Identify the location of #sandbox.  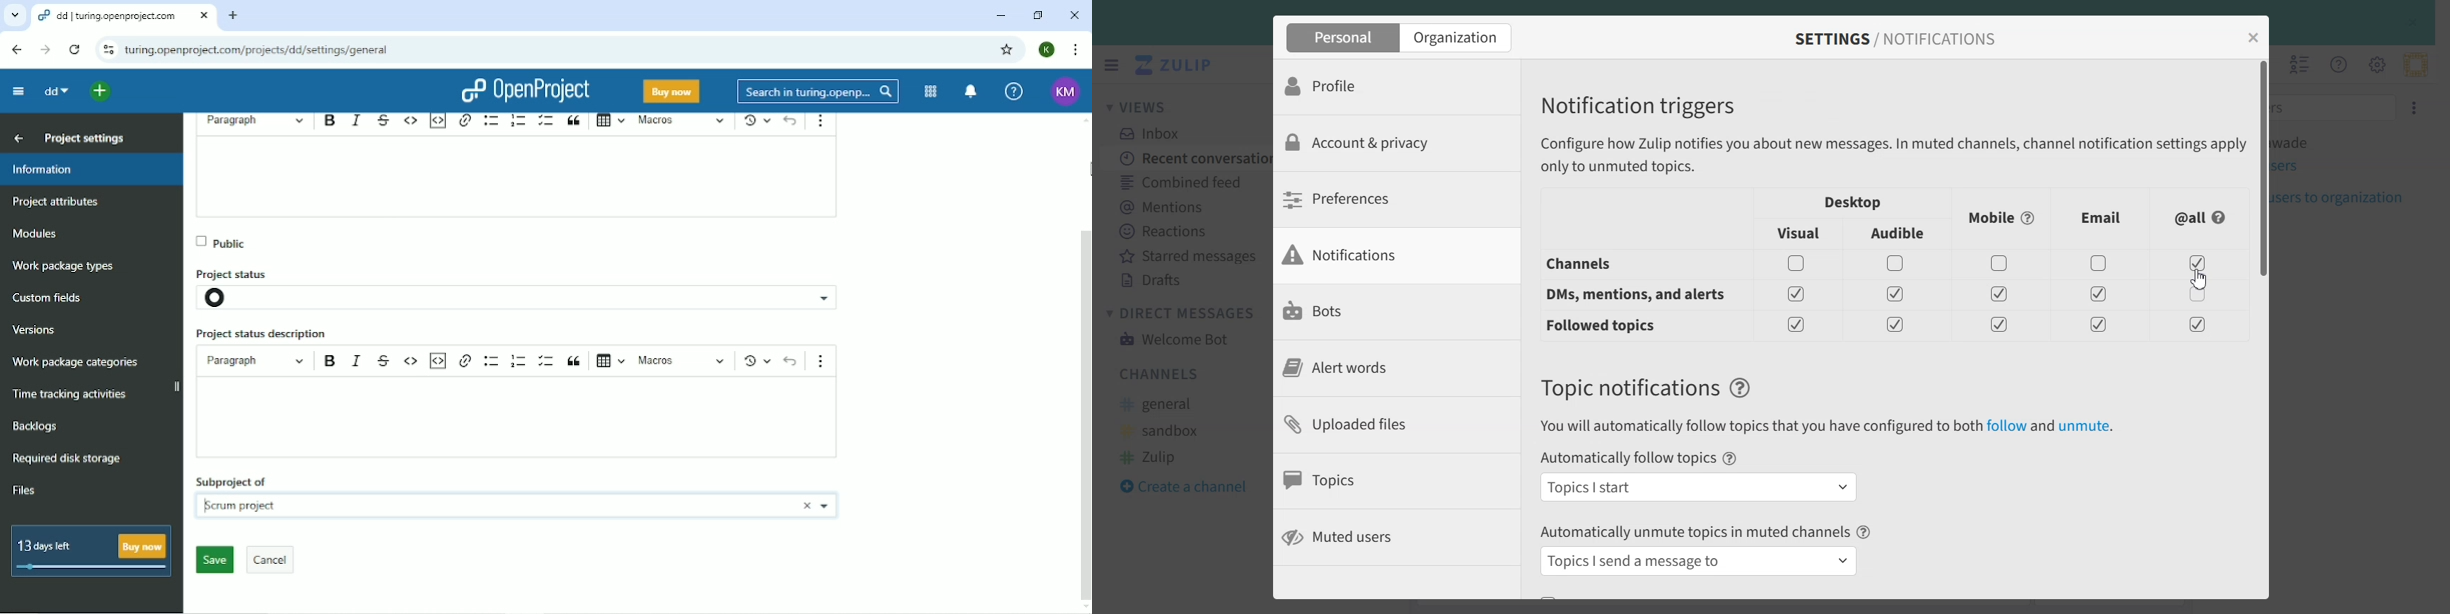
(1165, 430).